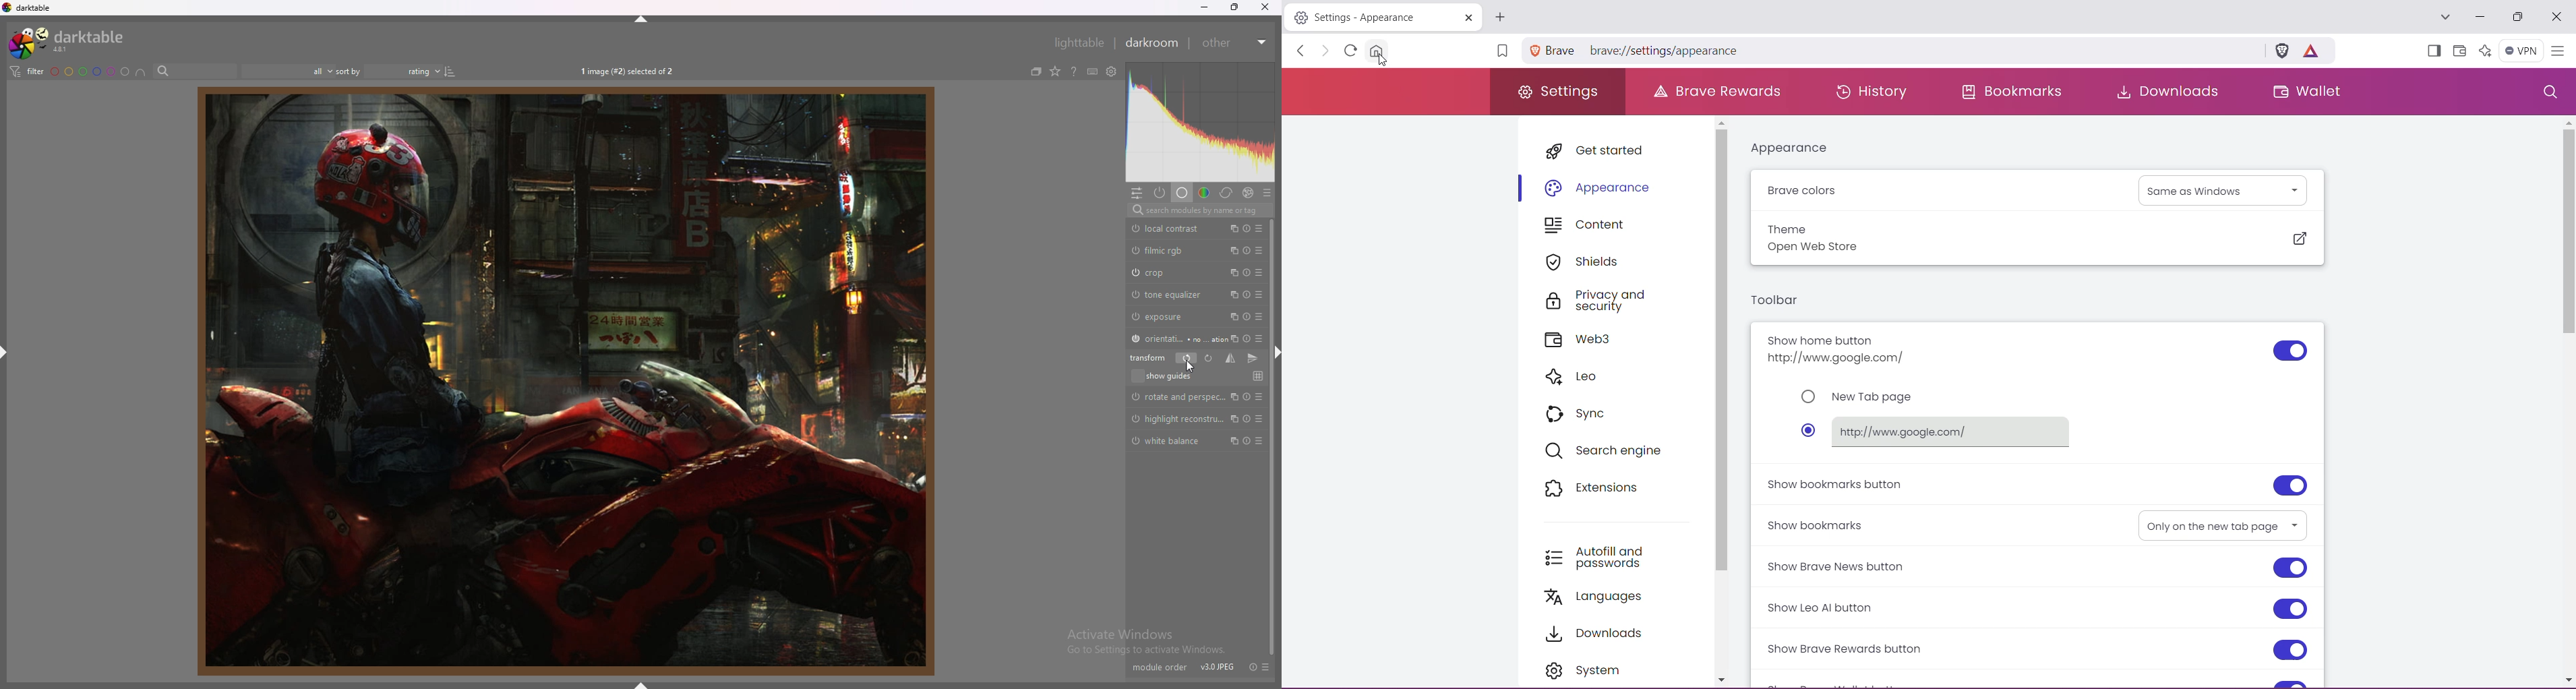 The height and width of the screenshot is (700, 2576). I want to click on Languages, so click(1602, 597).